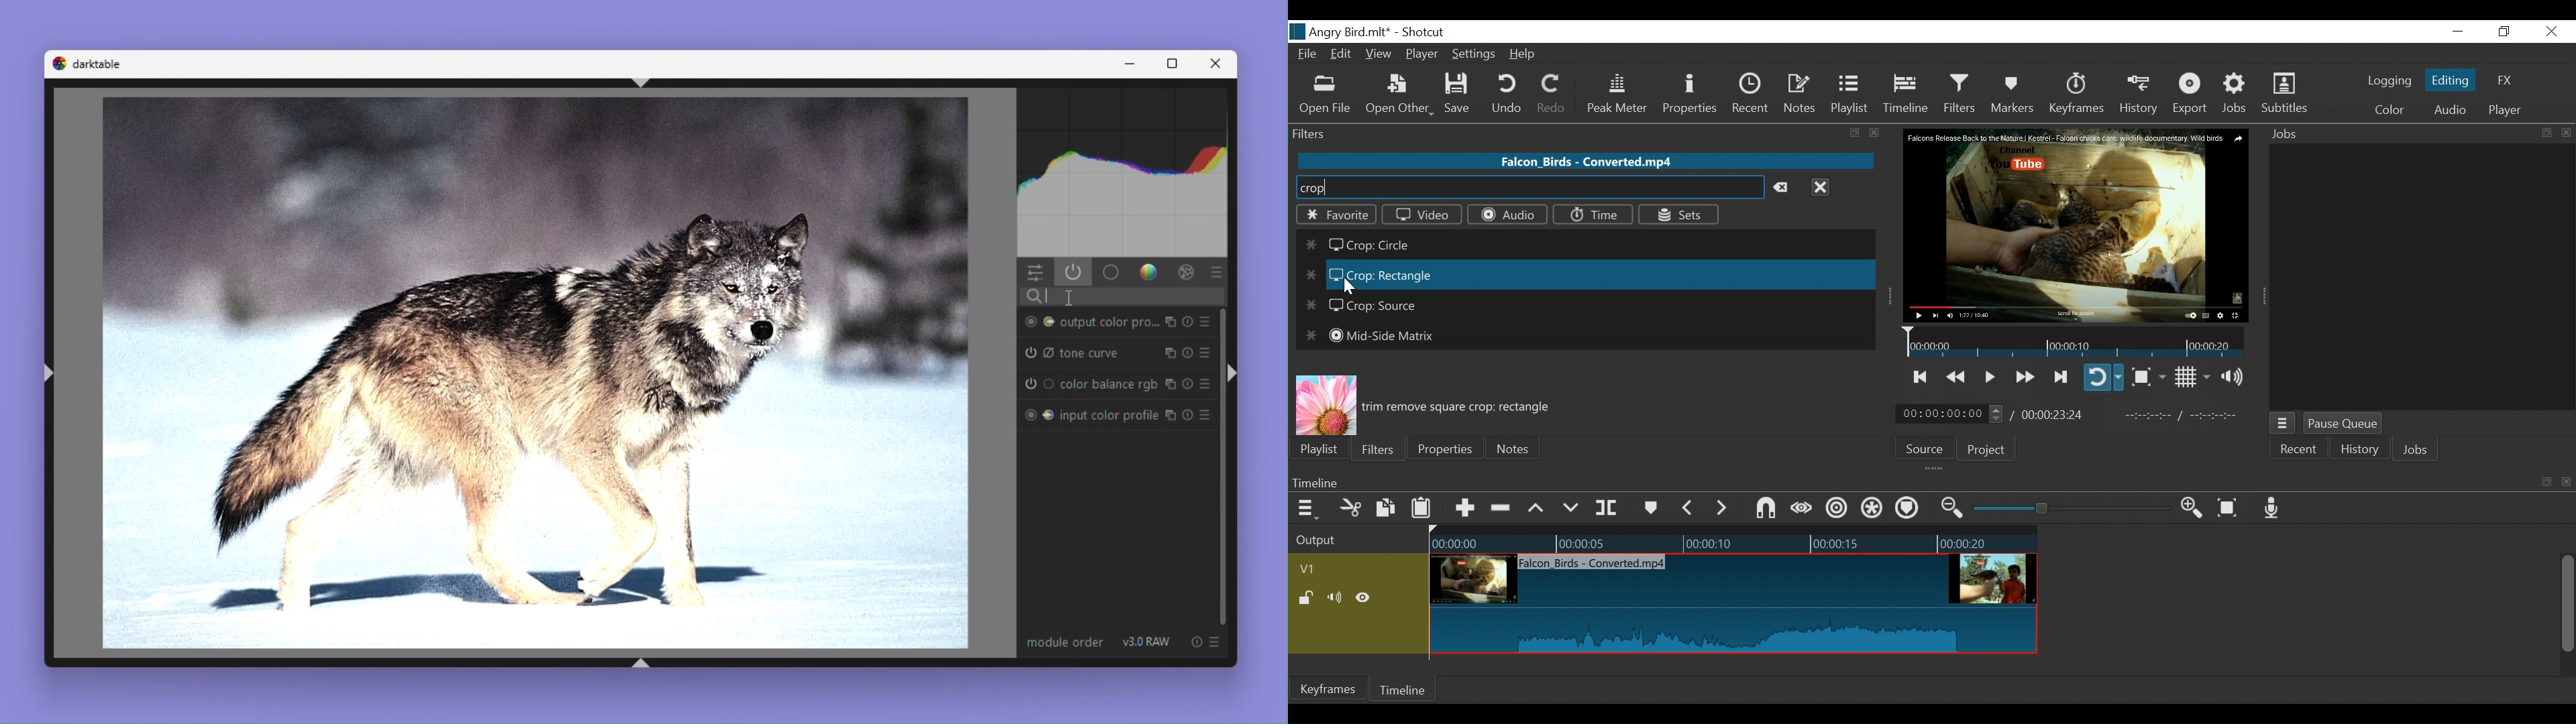  Describe the element at coordinates (1733, 540) in the screenshot. I see `Timeline` at that location.